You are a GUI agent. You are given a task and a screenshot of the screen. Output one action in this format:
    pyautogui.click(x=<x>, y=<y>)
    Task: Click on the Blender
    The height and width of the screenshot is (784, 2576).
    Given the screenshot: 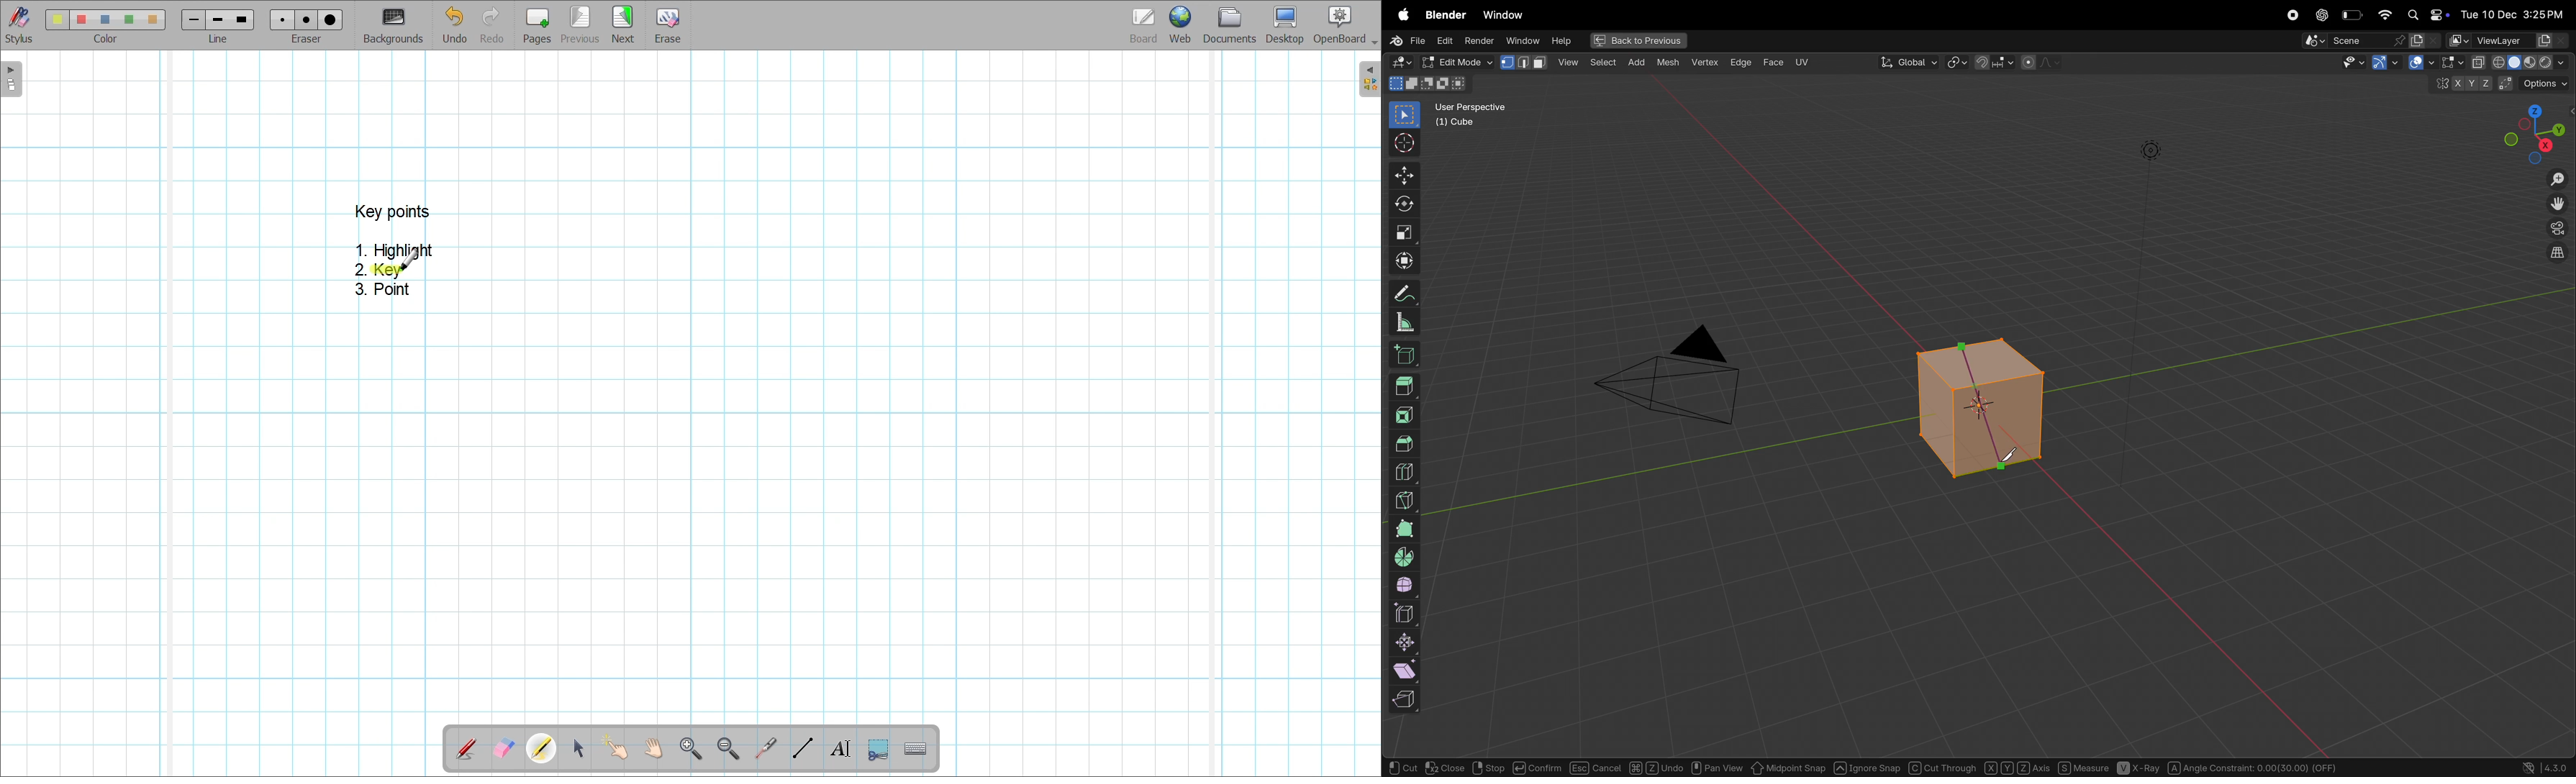 What is the action you would take?
    pyautogui.click(x=1444, y=14)
    